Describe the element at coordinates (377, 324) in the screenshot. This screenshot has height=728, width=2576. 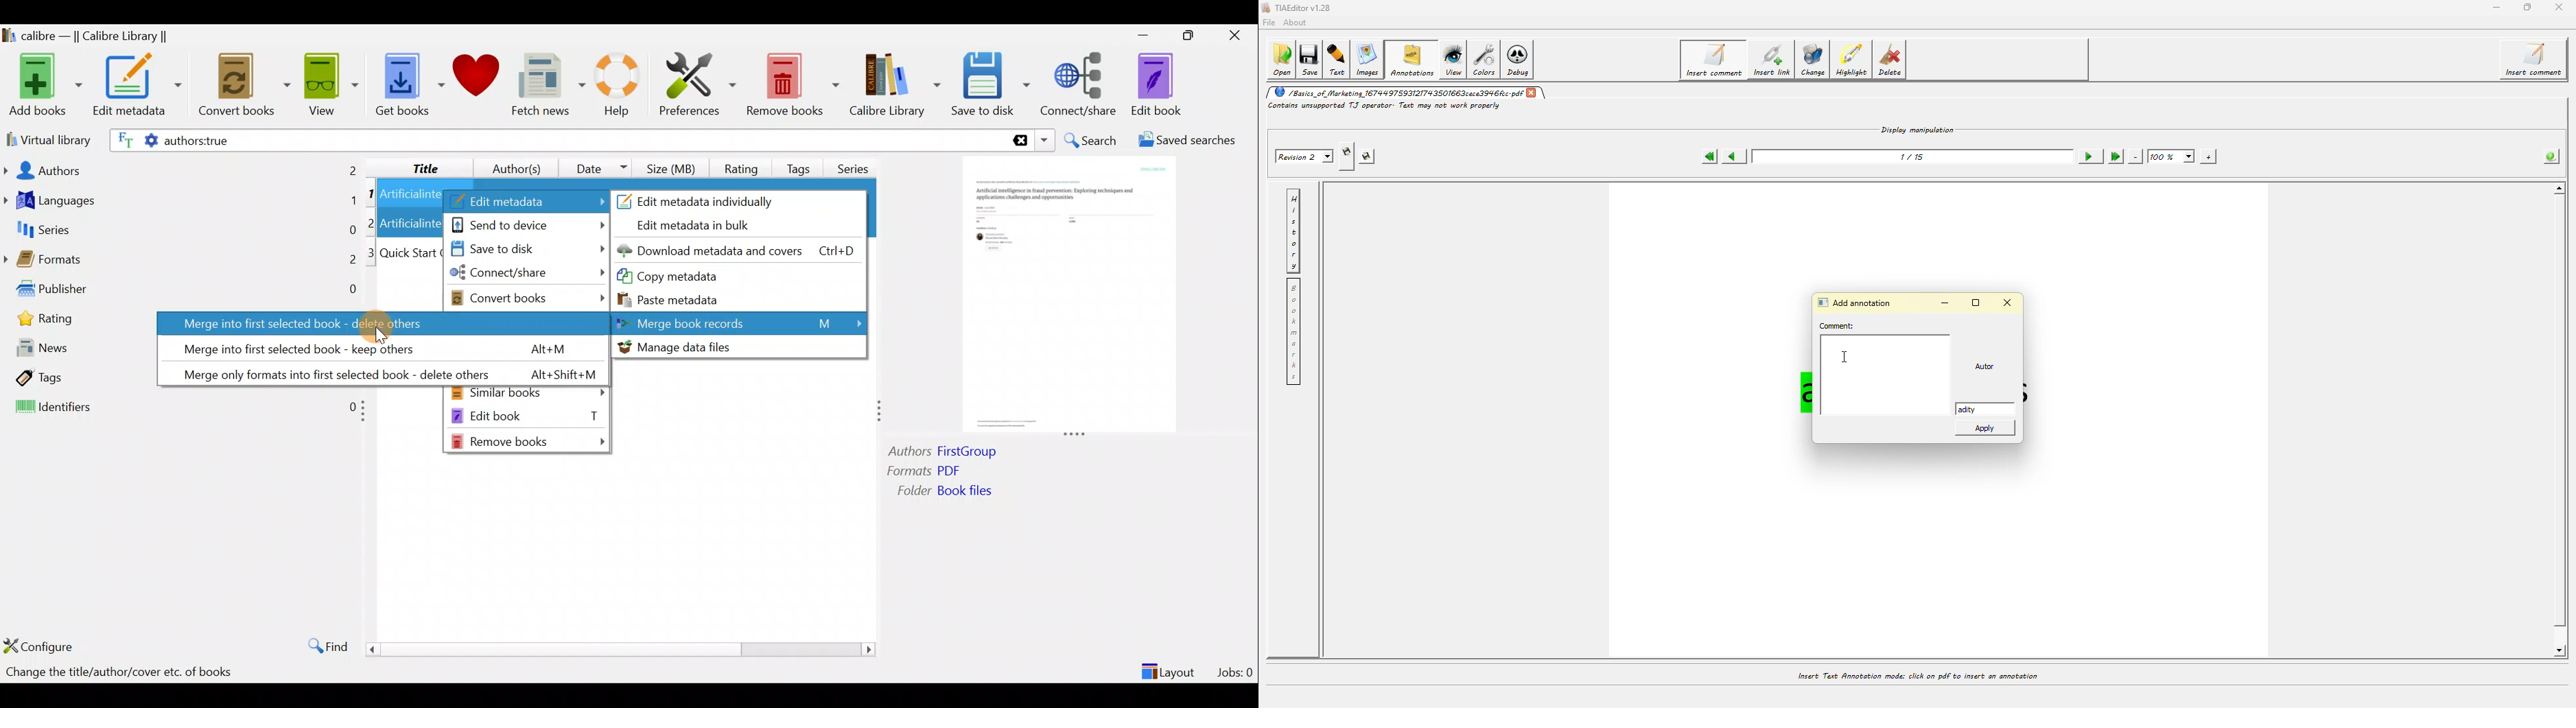
I see `Cursor` at that location.